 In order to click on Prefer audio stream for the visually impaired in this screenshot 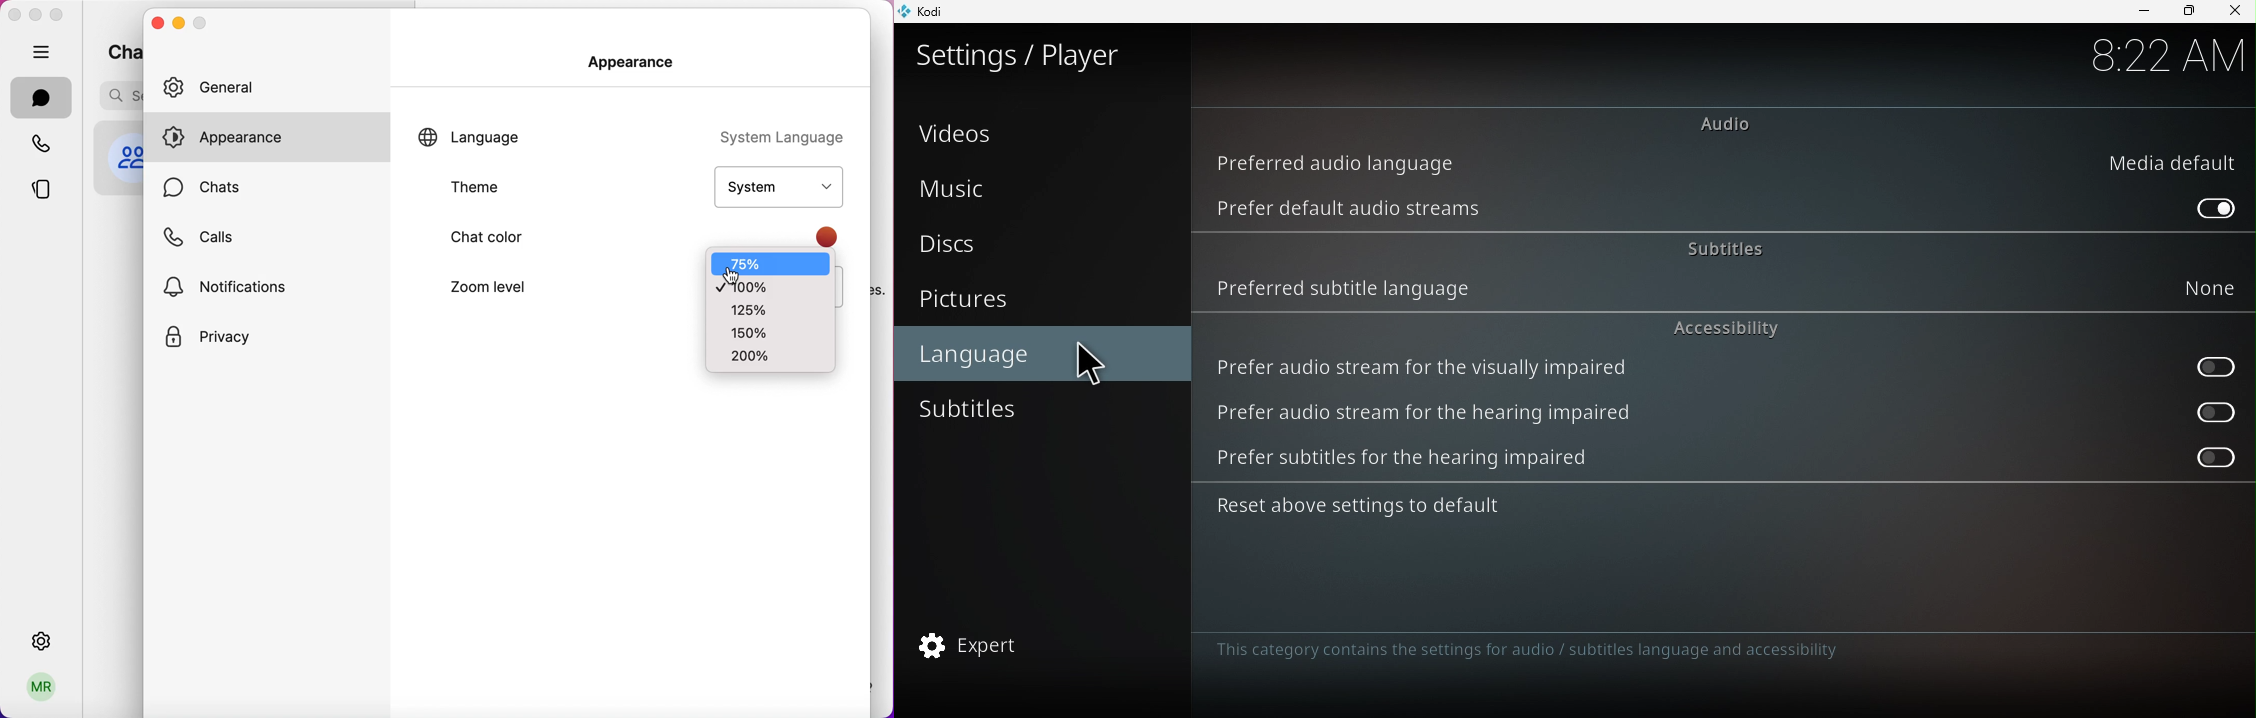, I will do `click(1427, 365)`.